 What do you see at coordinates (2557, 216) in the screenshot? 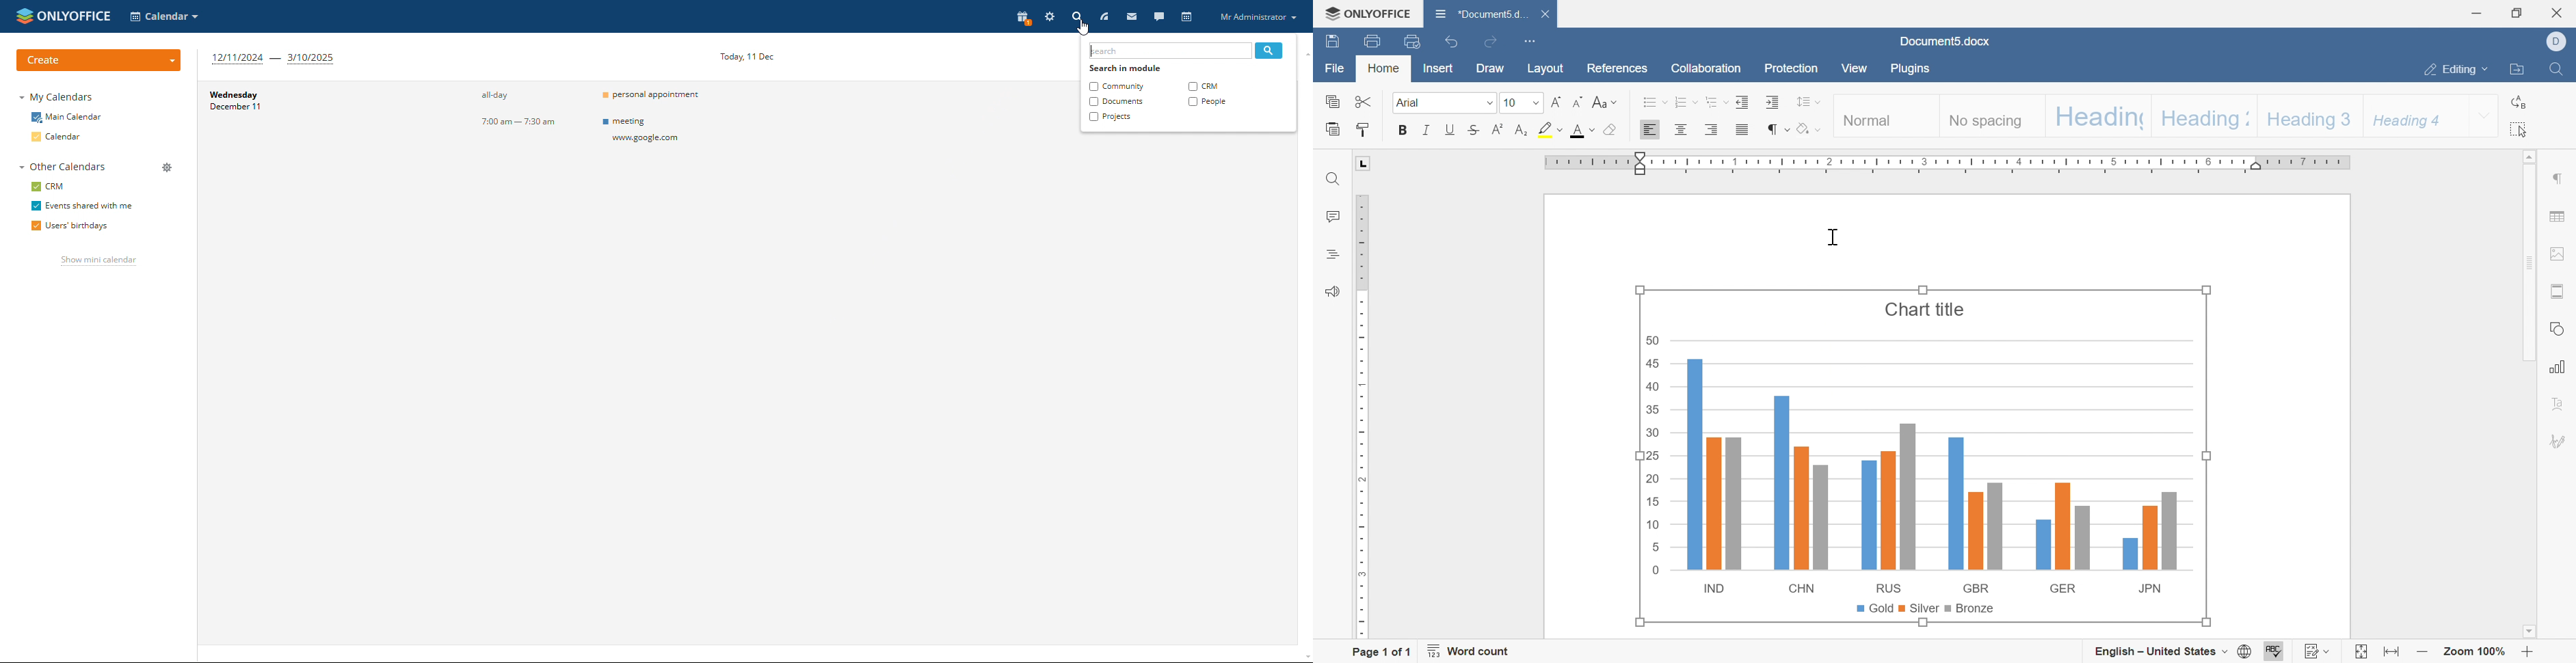
I see `table settings` at bounding box center [2557, 216].